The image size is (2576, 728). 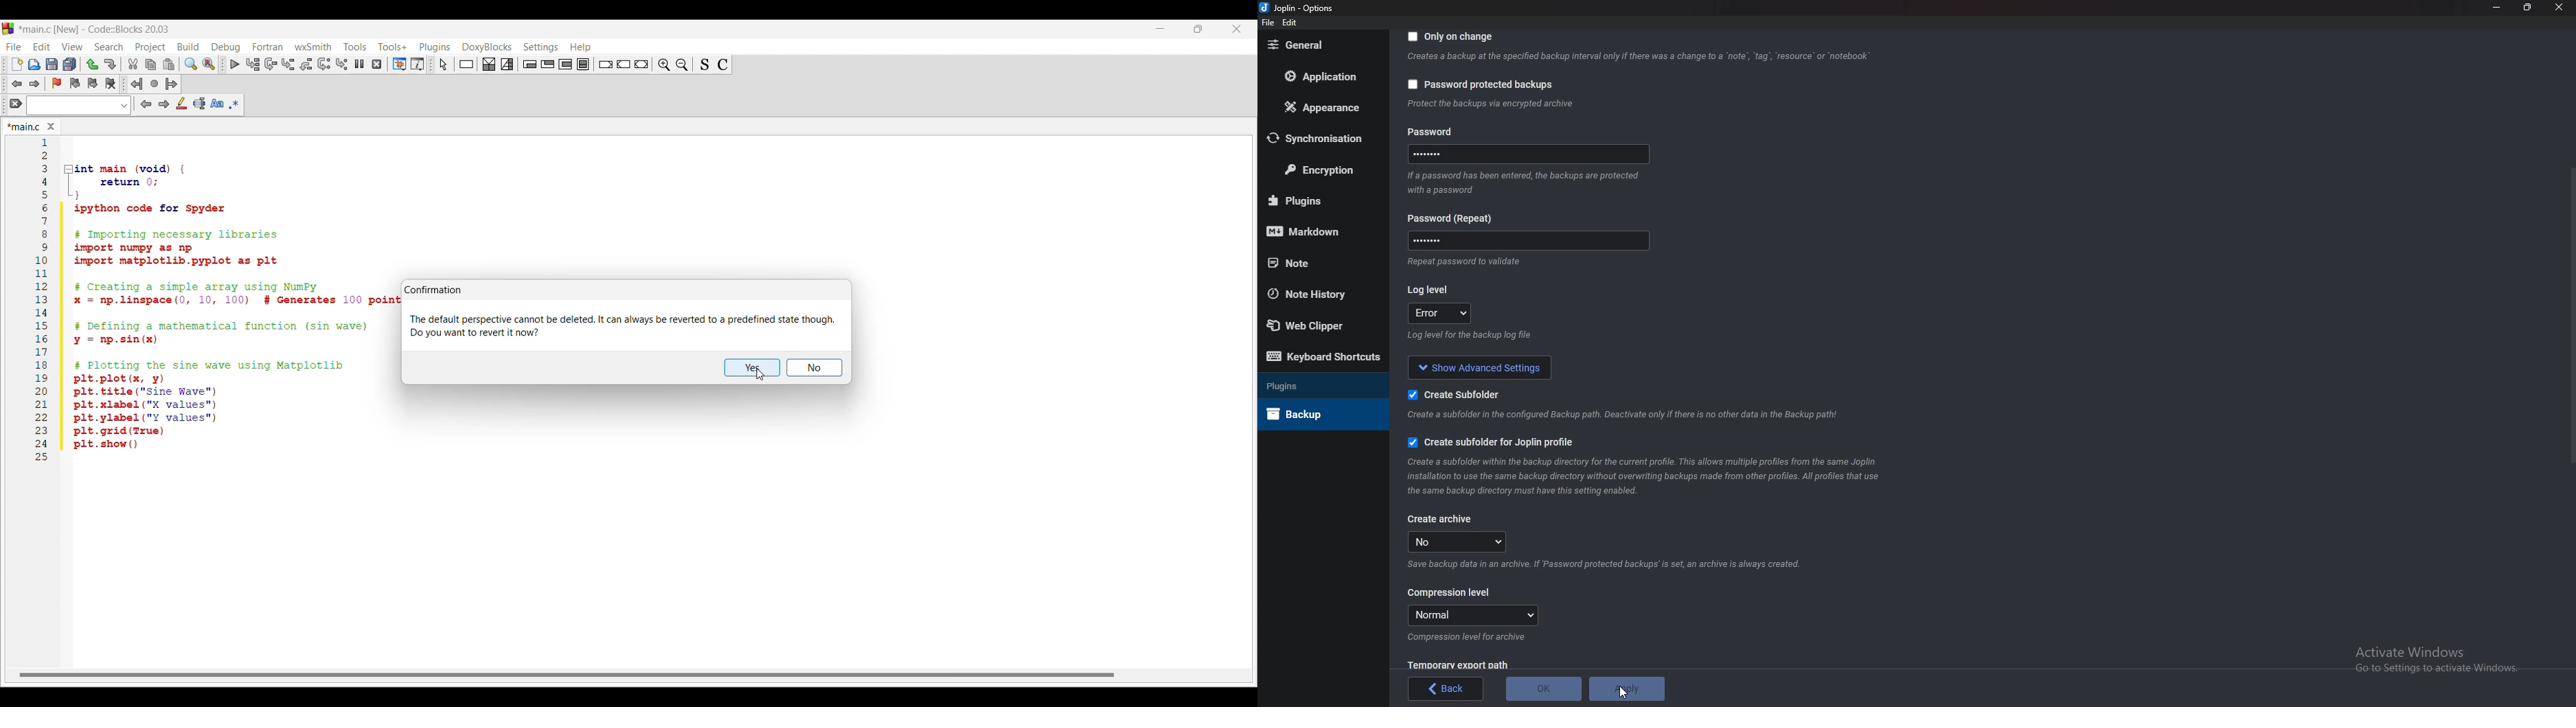 I want to click on Toggle source, so click(x=705, y=64).